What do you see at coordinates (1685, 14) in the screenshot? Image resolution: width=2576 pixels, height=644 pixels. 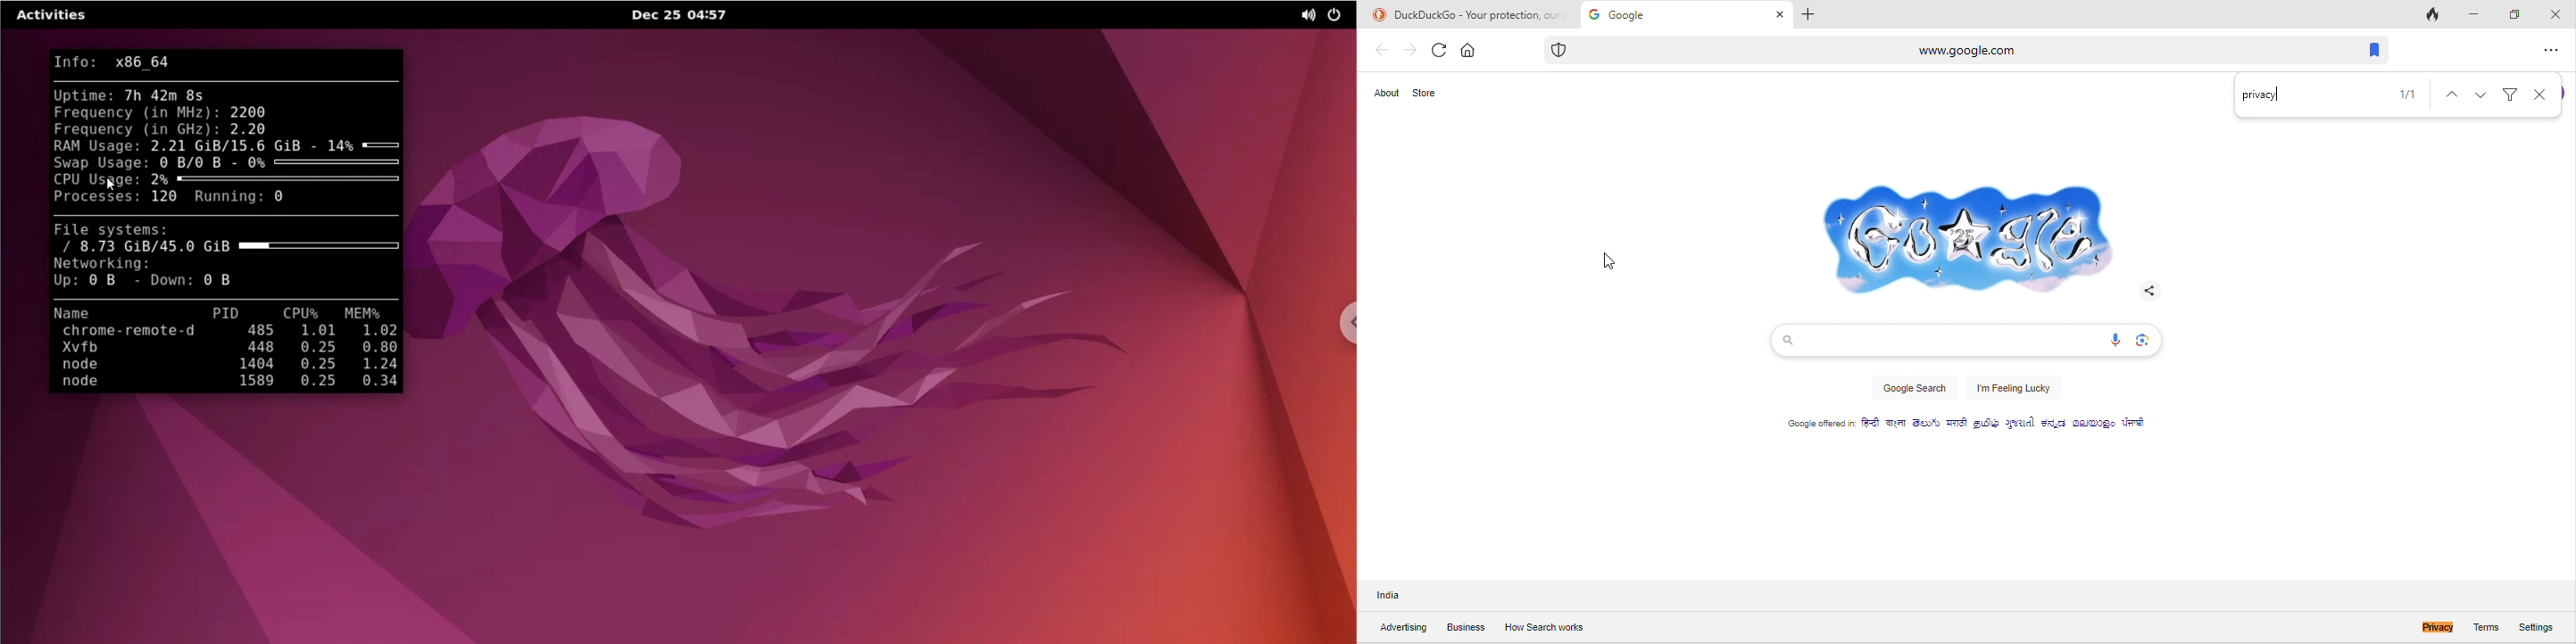 I see `google` at bounding box center [1685, 14].